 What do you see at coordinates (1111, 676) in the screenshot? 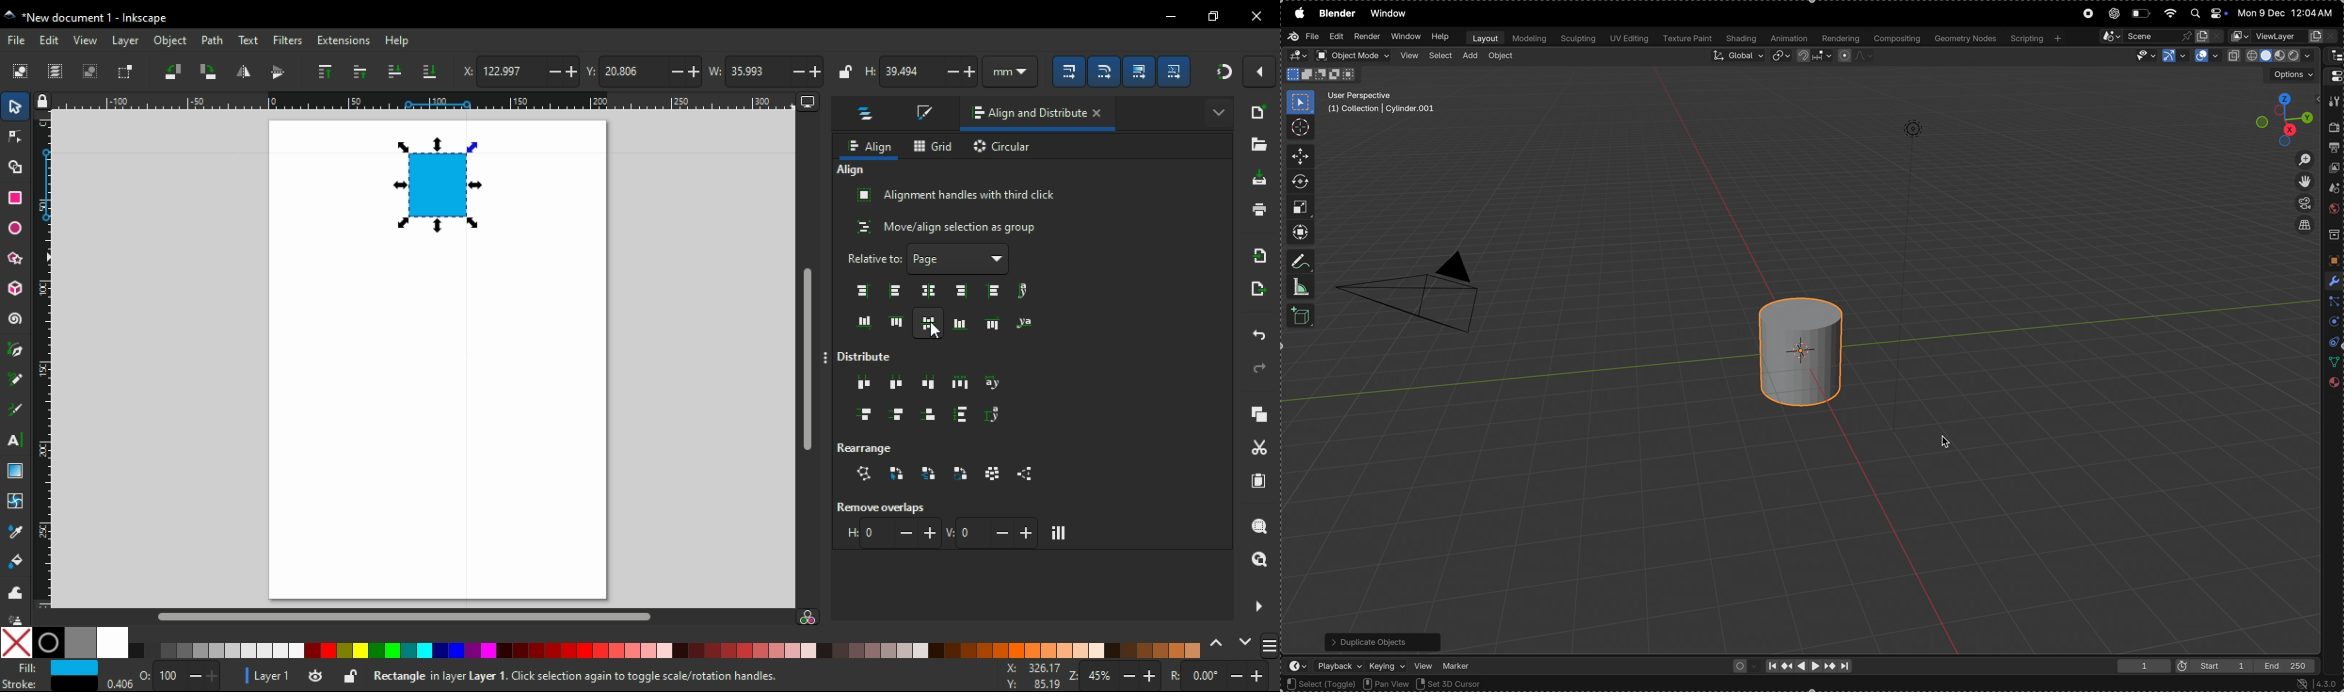
I see `zoom in/zoom out` at bounding box center [1111, 676].